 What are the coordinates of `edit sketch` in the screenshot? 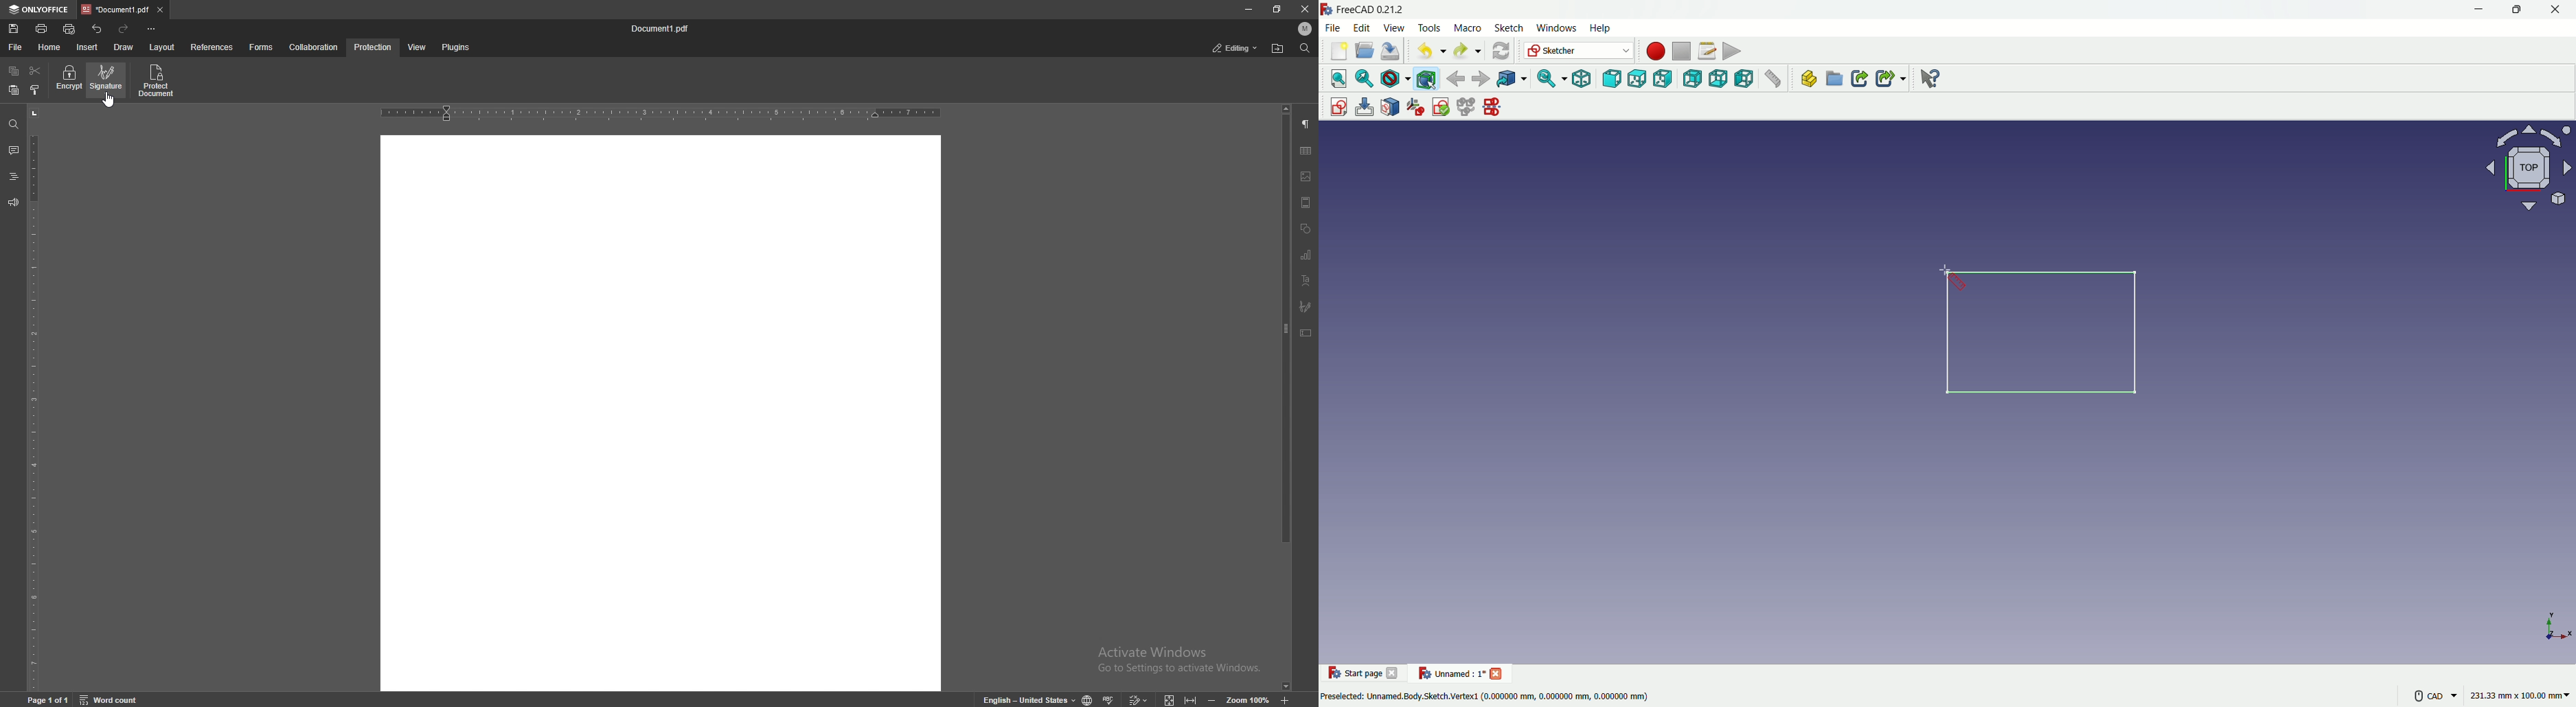 It's located at (1364, 107).